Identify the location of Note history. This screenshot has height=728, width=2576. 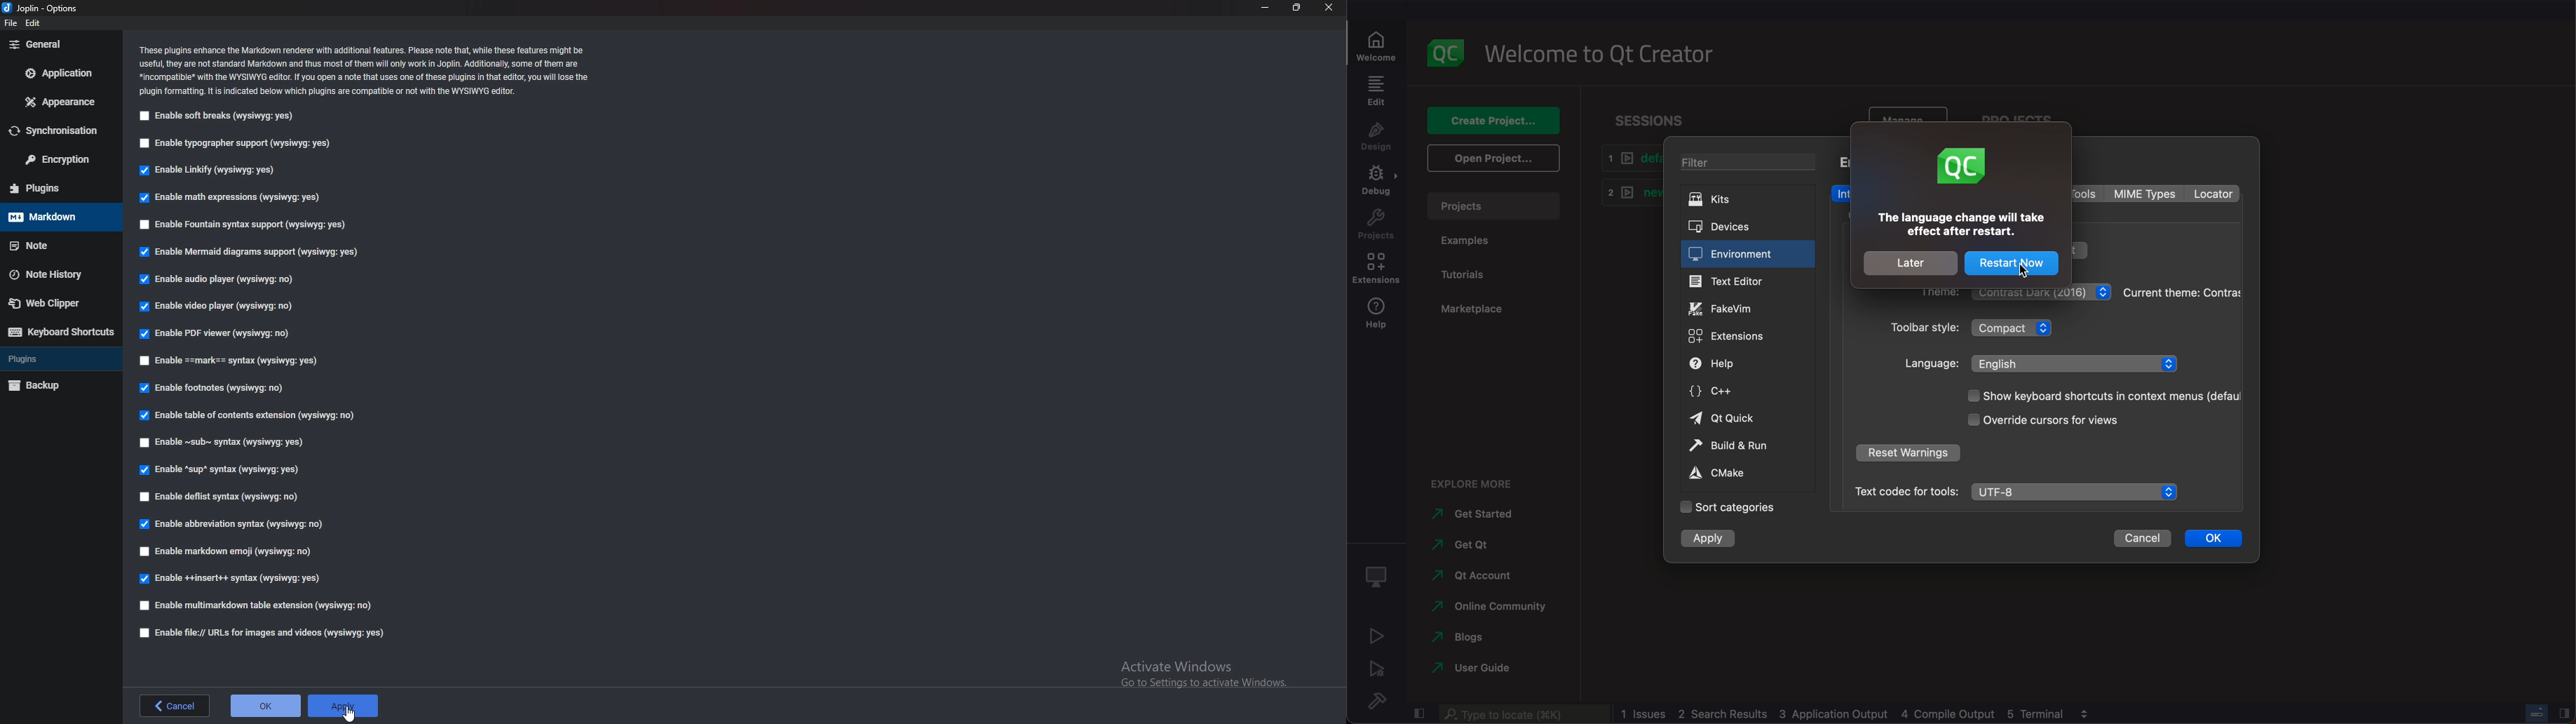
(56, 274).